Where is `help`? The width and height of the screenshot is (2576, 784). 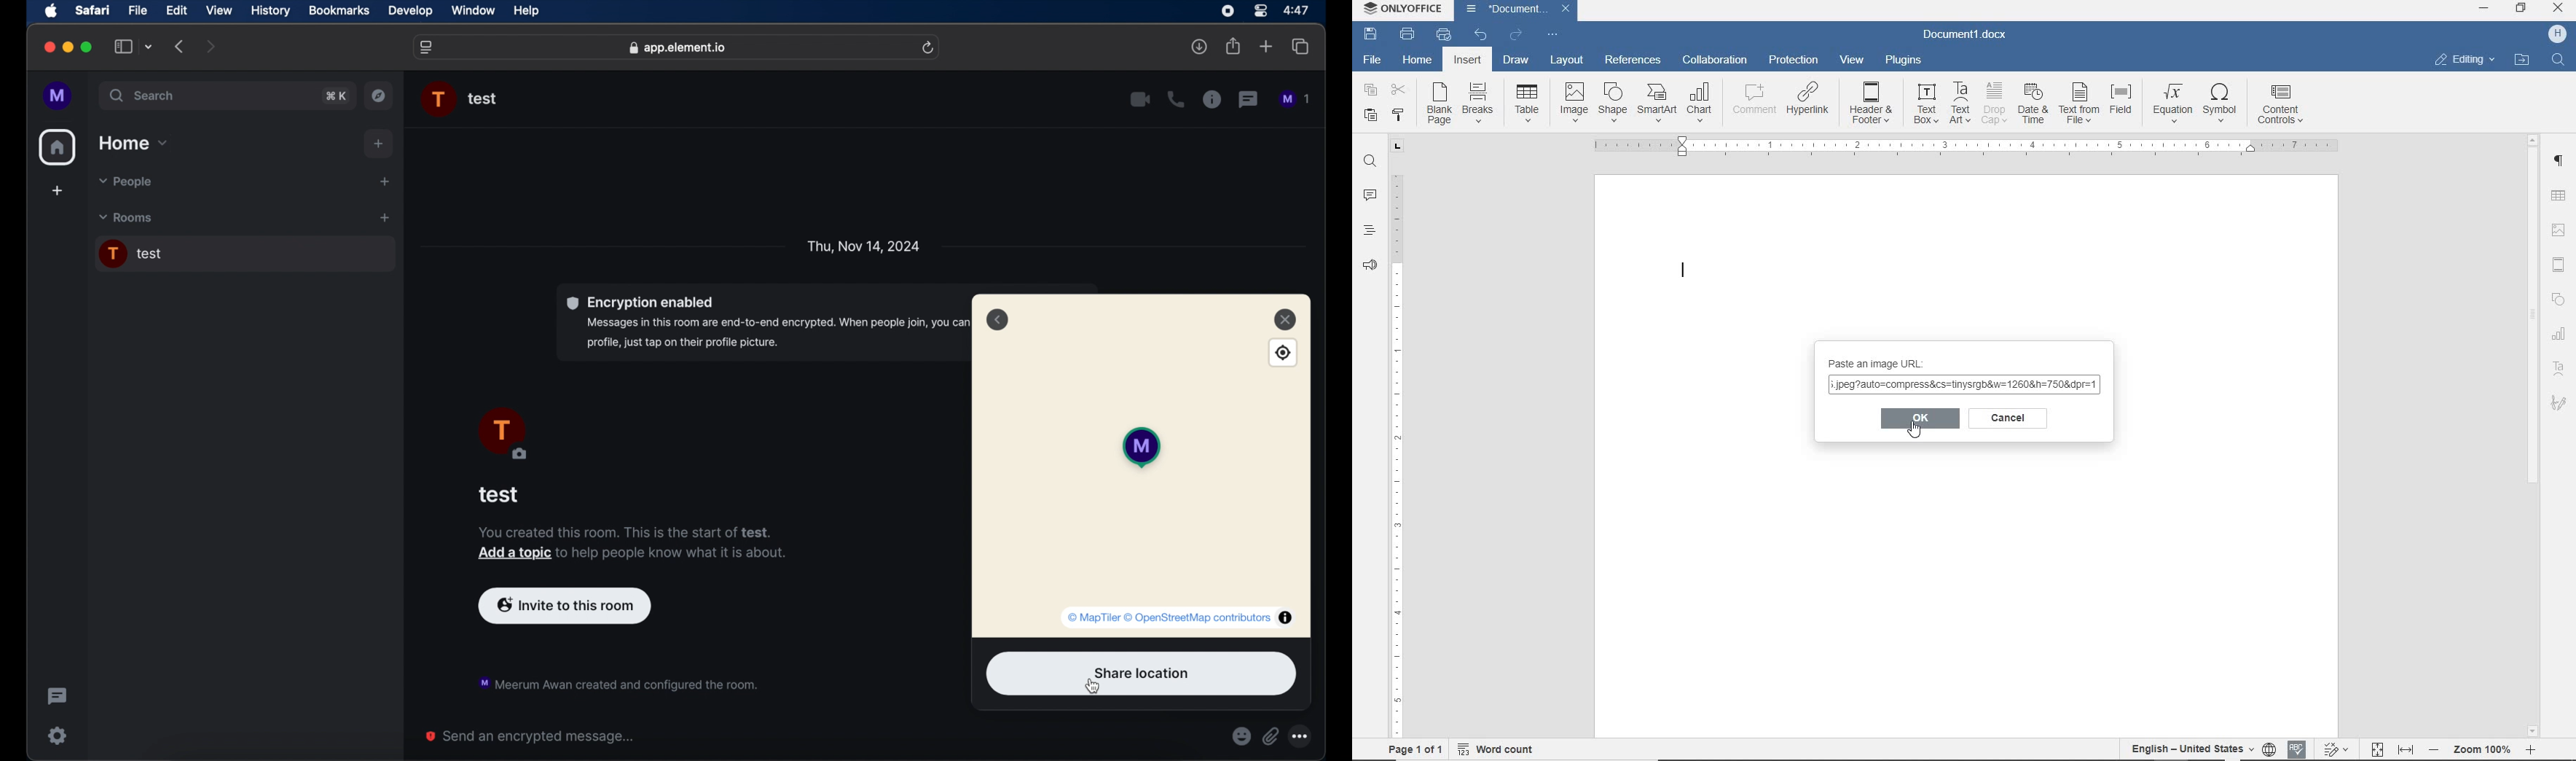
help is located at coordinates (527, 11).